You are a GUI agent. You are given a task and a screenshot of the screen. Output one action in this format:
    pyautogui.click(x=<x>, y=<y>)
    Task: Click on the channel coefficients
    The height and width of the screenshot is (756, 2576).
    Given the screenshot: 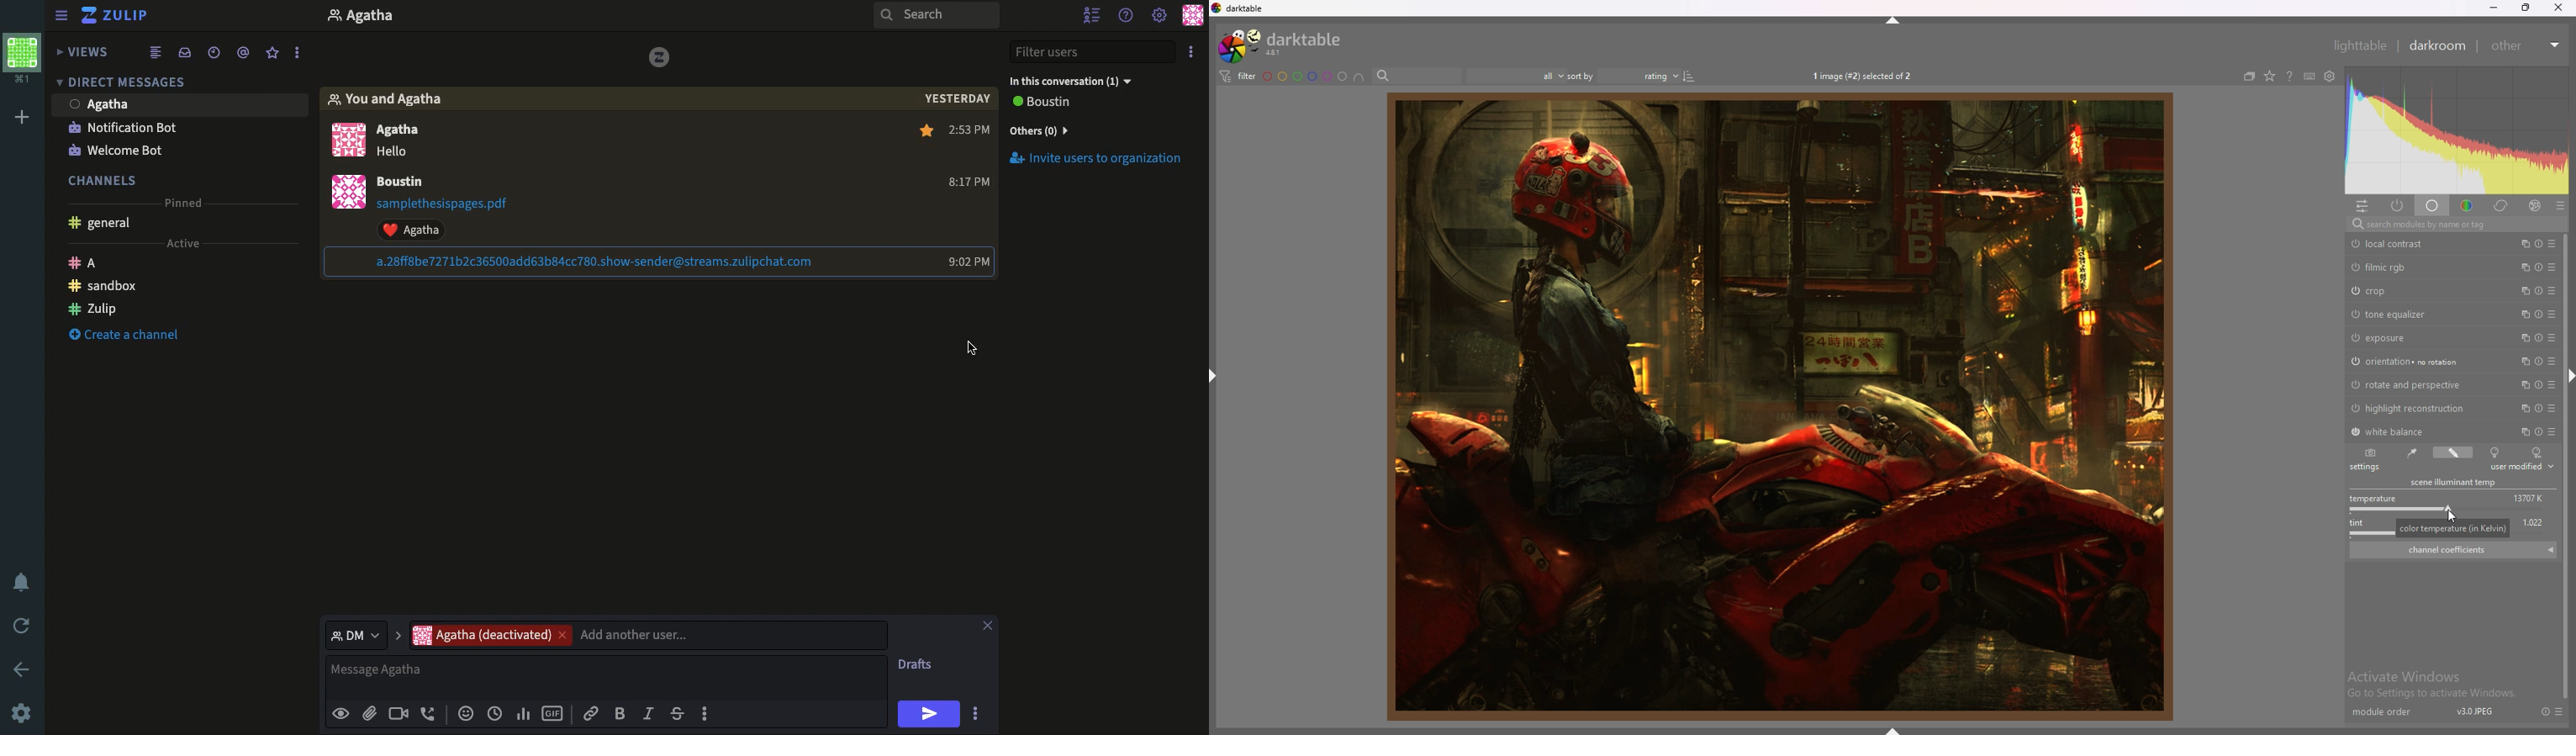 What is the action you would take?
    pyautogui.click(x=2454, y=550)
    